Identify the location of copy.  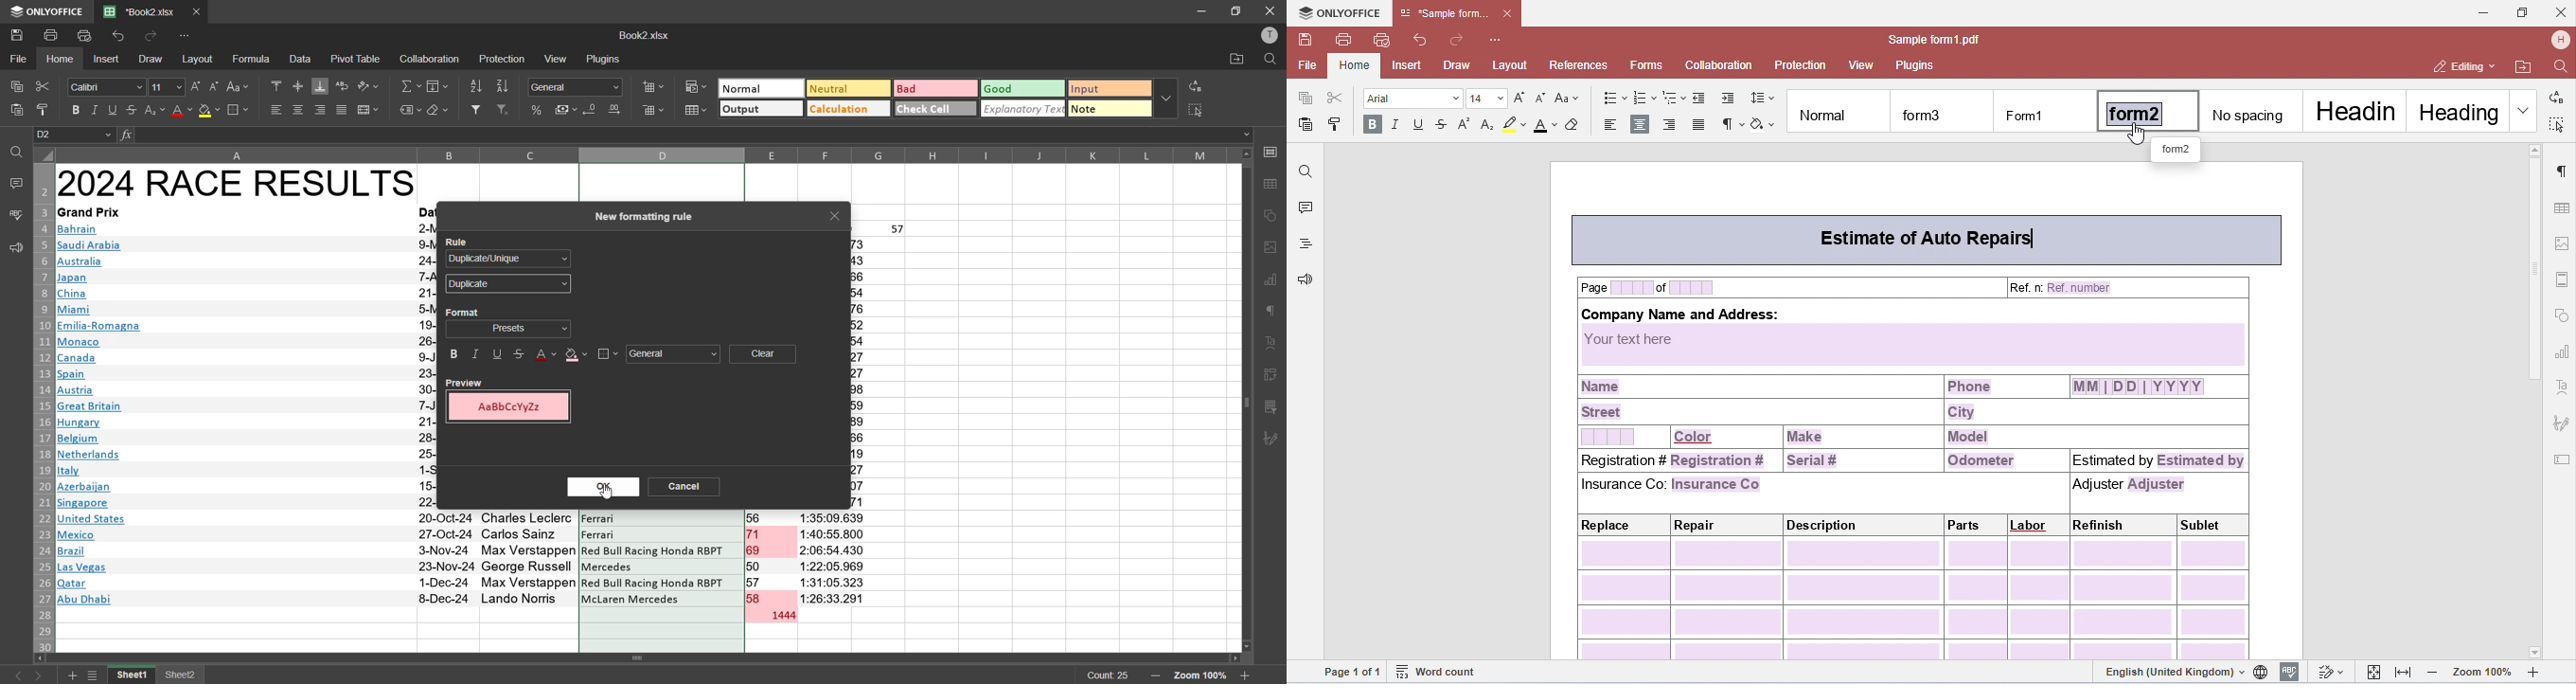
(13, 83).